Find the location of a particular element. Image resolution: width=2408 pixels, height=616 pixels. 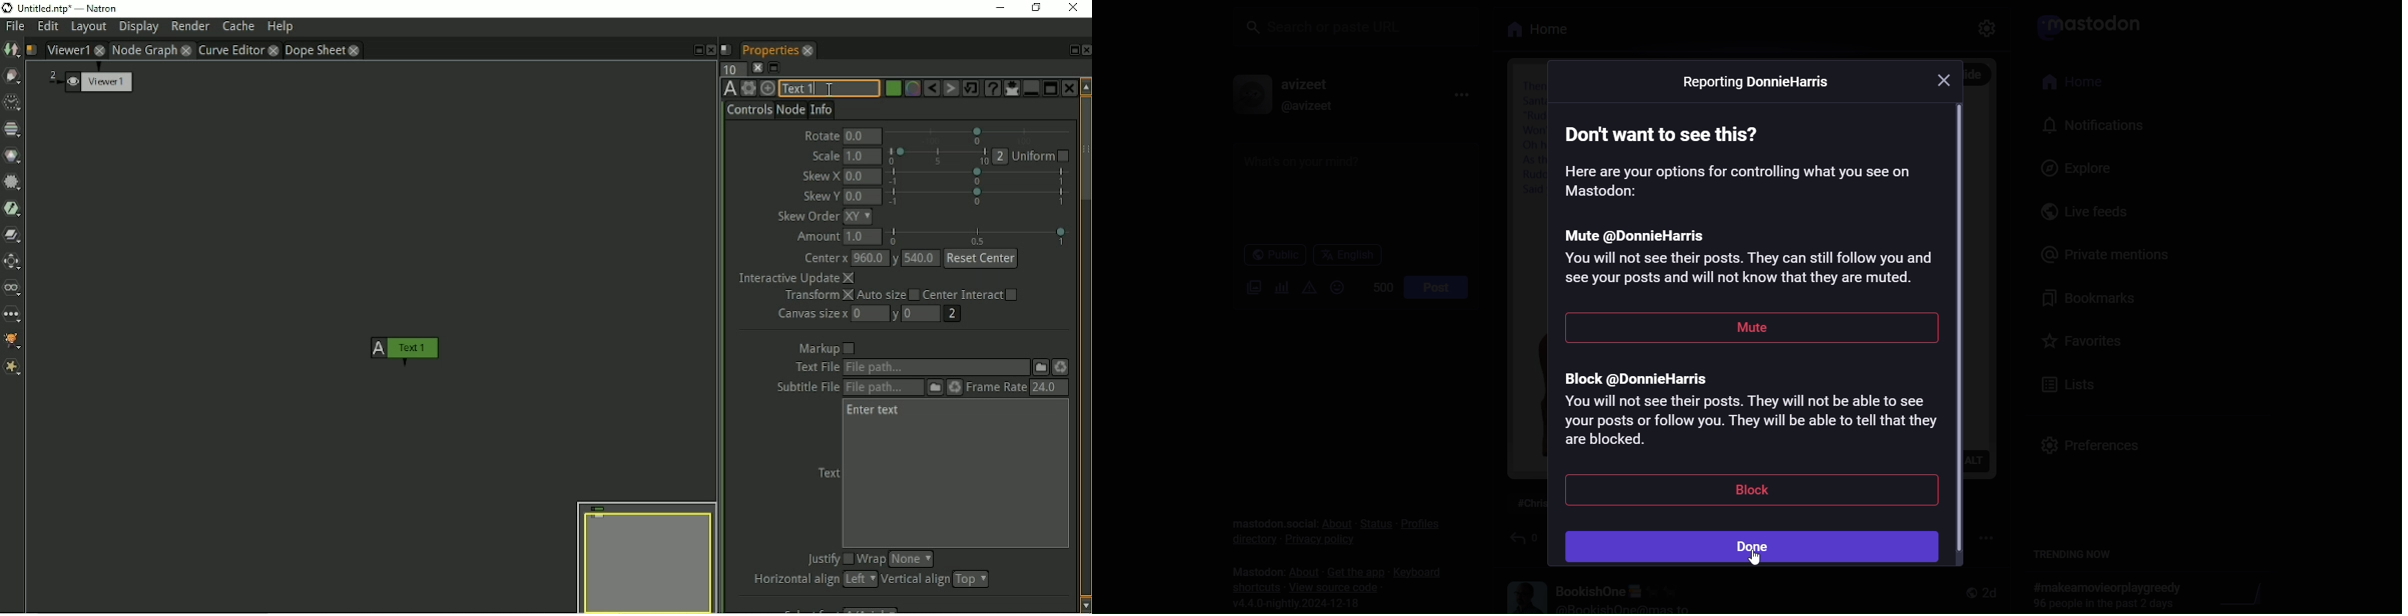

post is located at coordinates (1435, 286).